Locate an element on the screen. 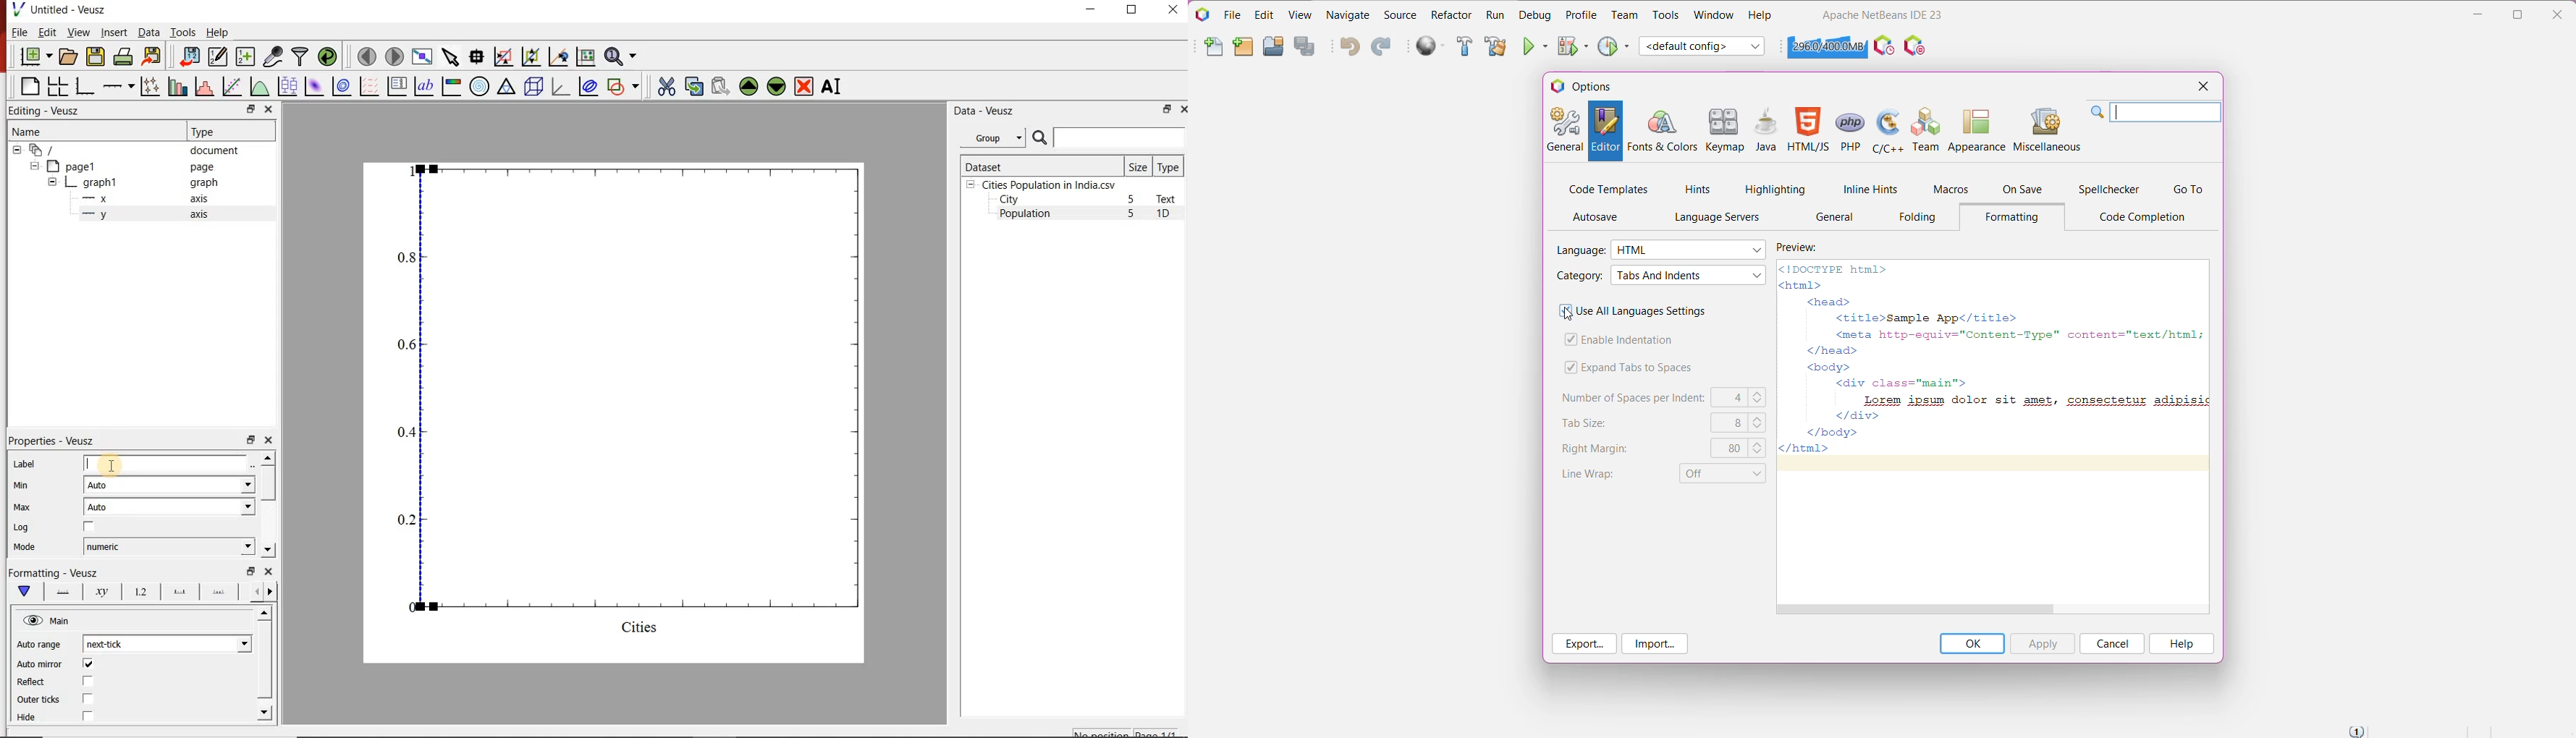  Appearance is located at coordinates (1977, 128).